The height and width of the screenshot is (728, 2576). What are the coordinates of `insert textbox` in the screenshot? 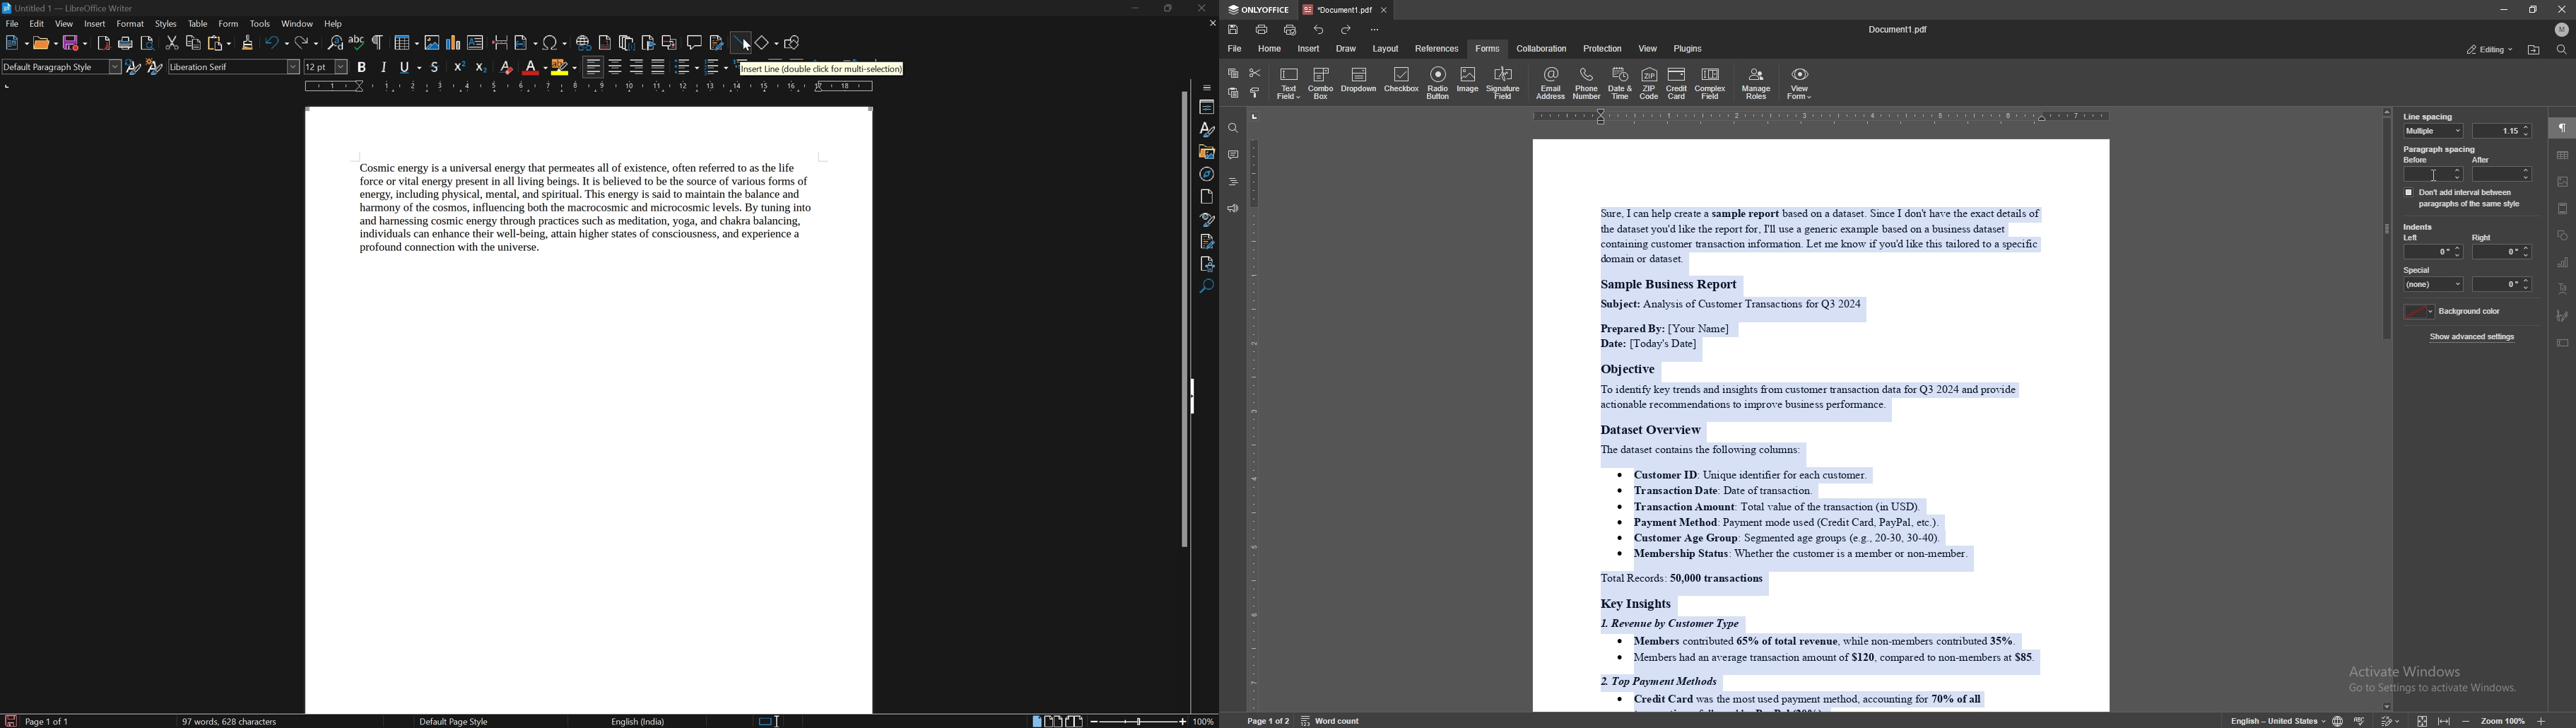 It's located at (476, 41).